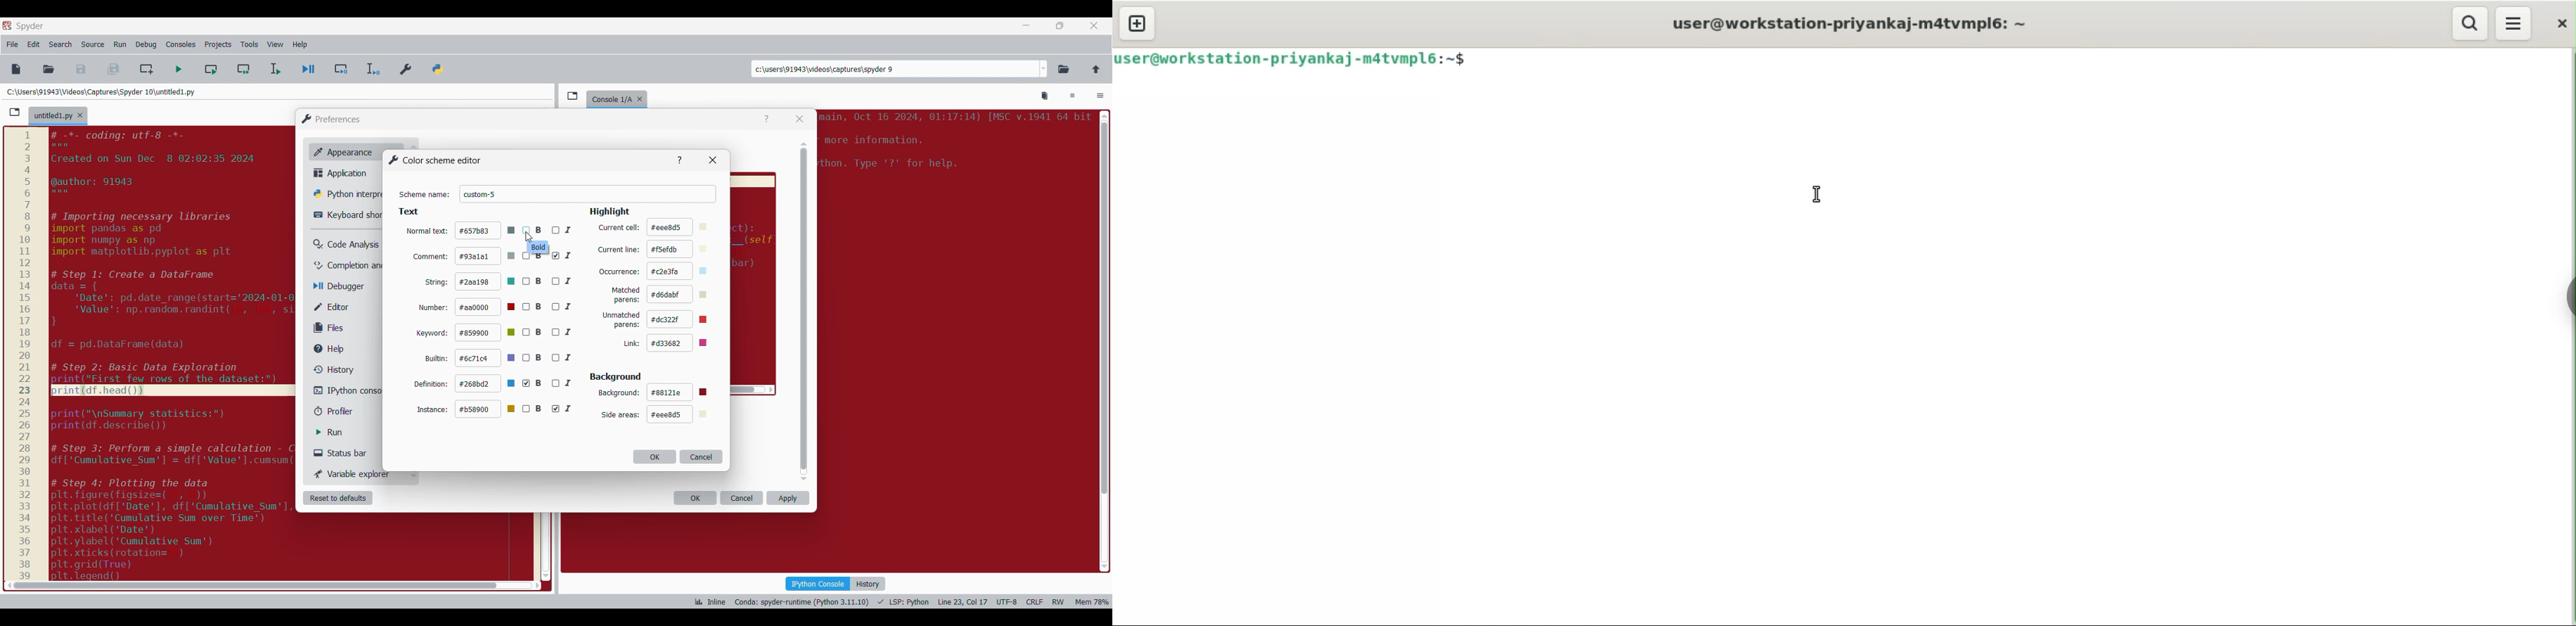 The image size is (2576, 644). I want to click on current cell, so click(618, 228).